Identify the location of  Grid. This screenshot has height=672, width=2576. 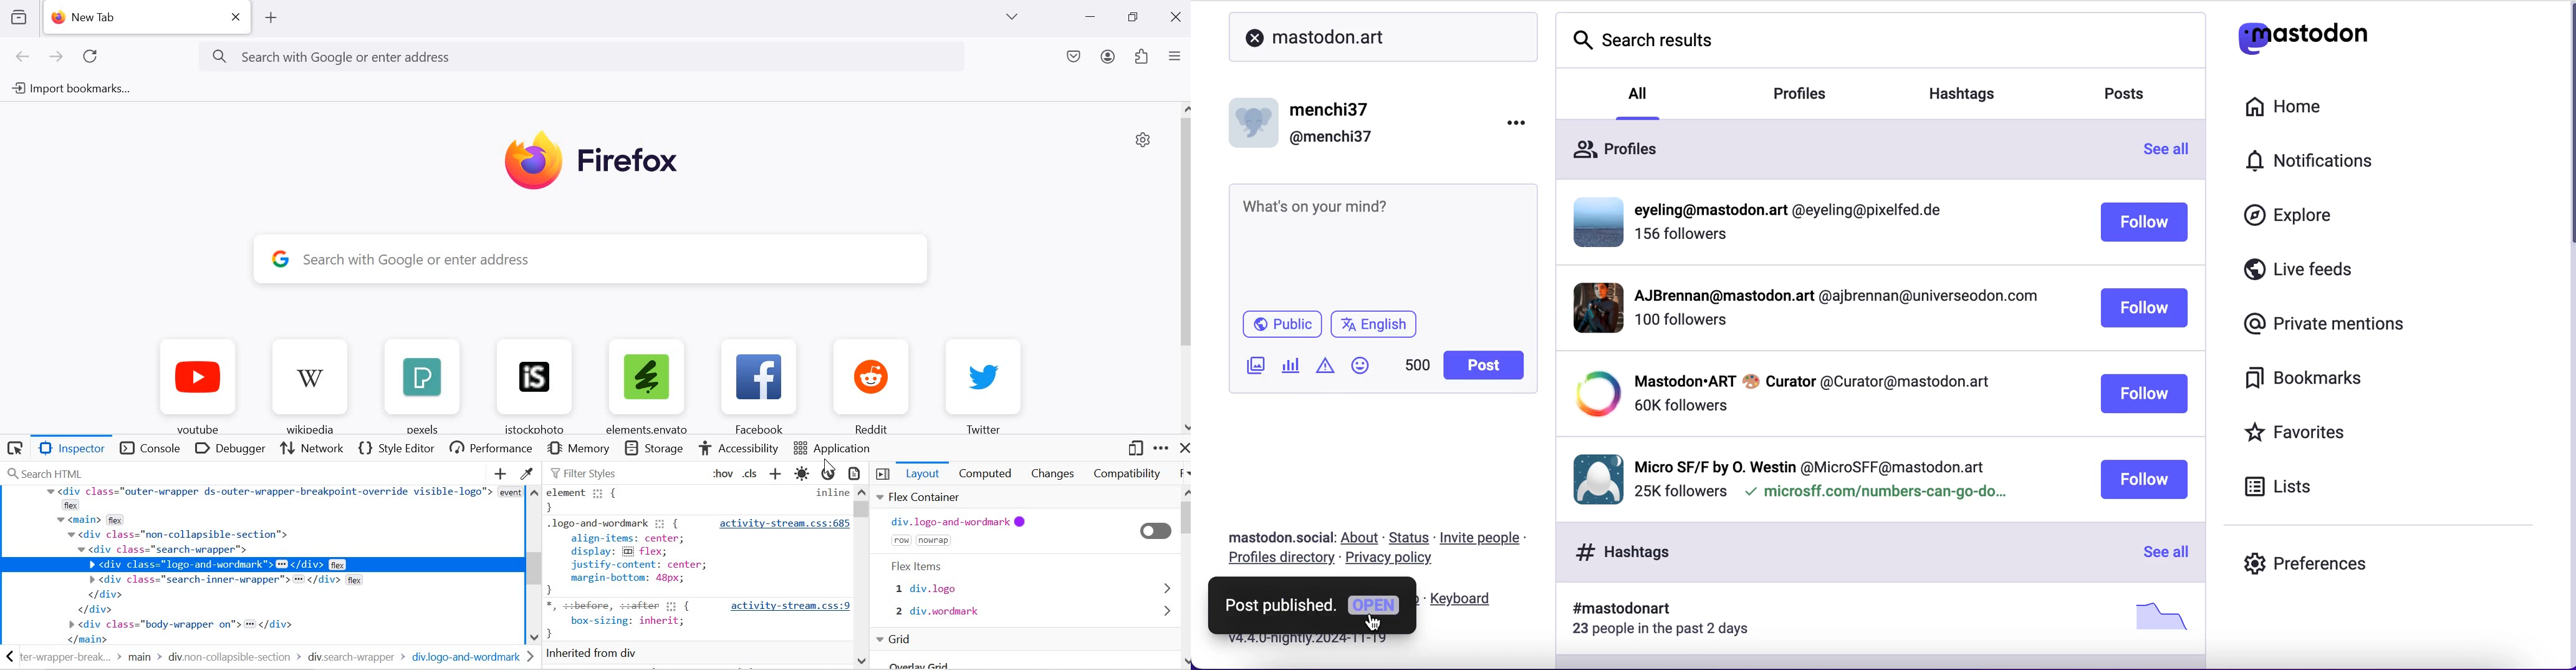
(895, 640).